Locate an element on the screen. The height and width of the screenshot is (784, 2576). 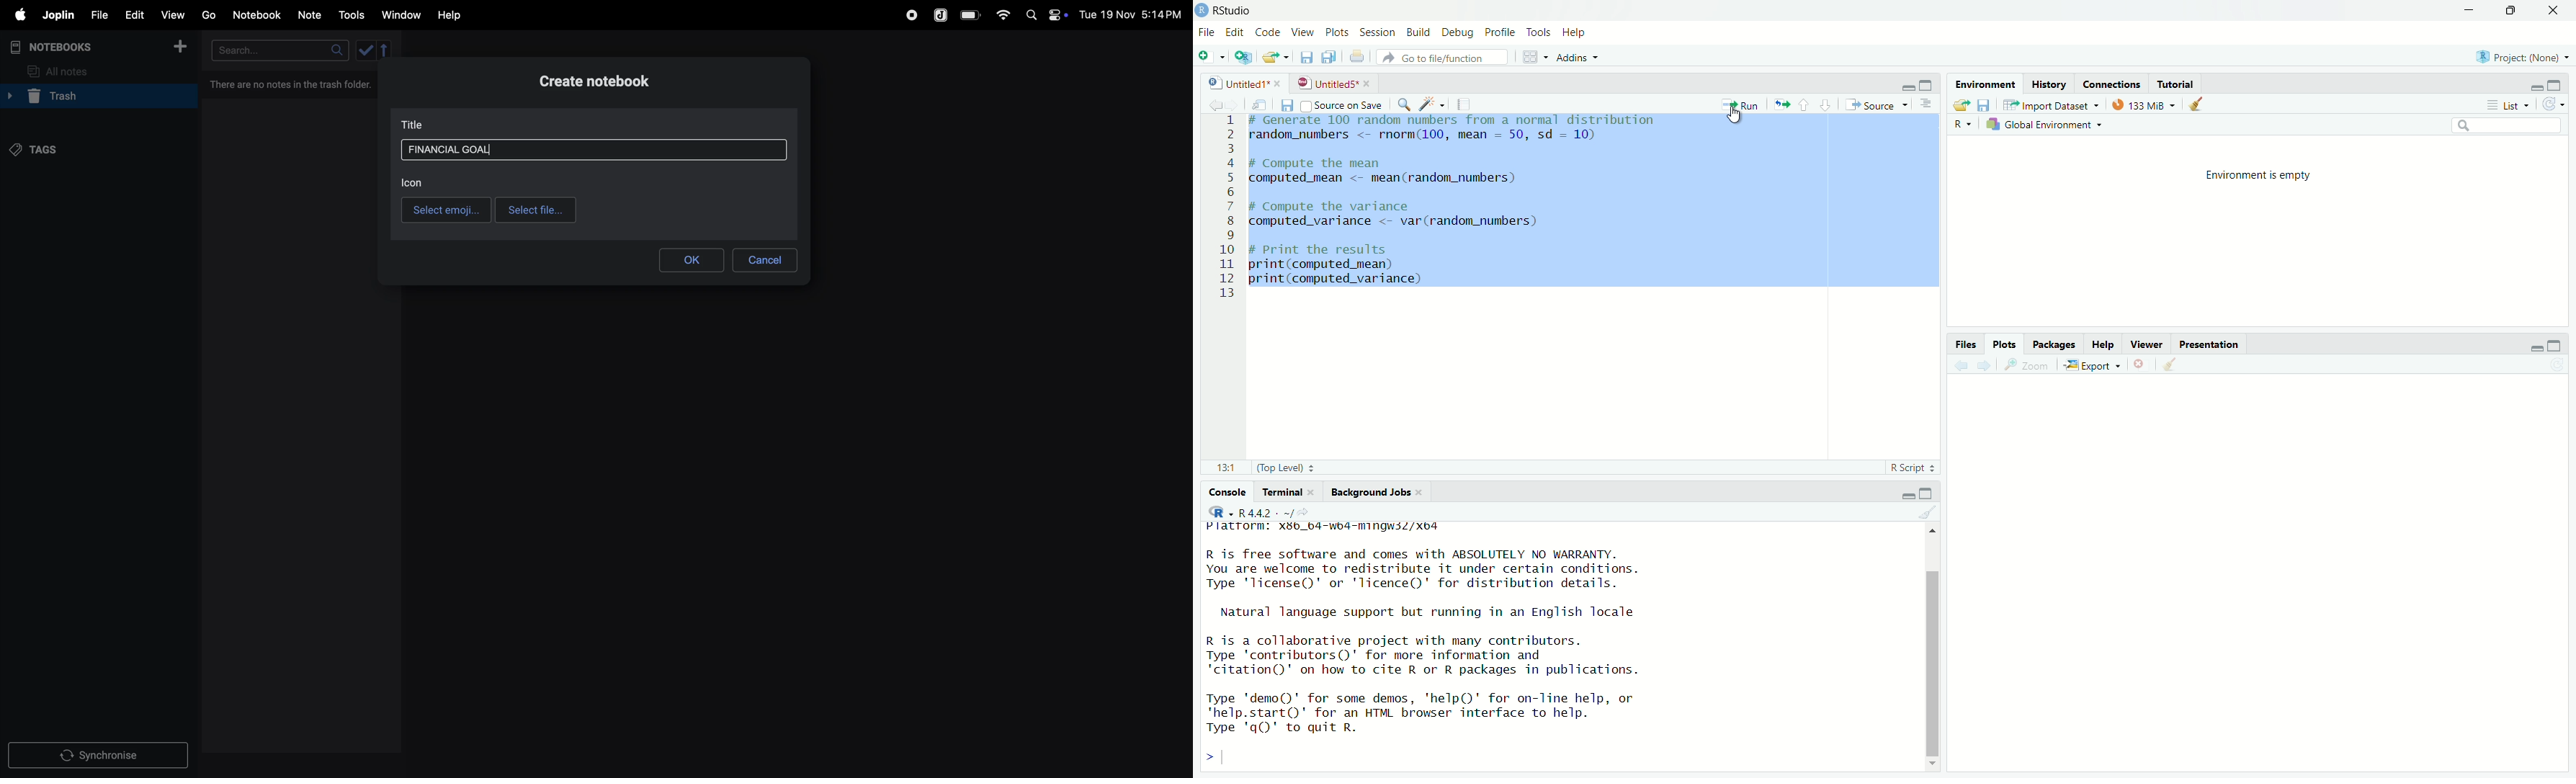
view the current working directory is located at coordinates (1312, 512).